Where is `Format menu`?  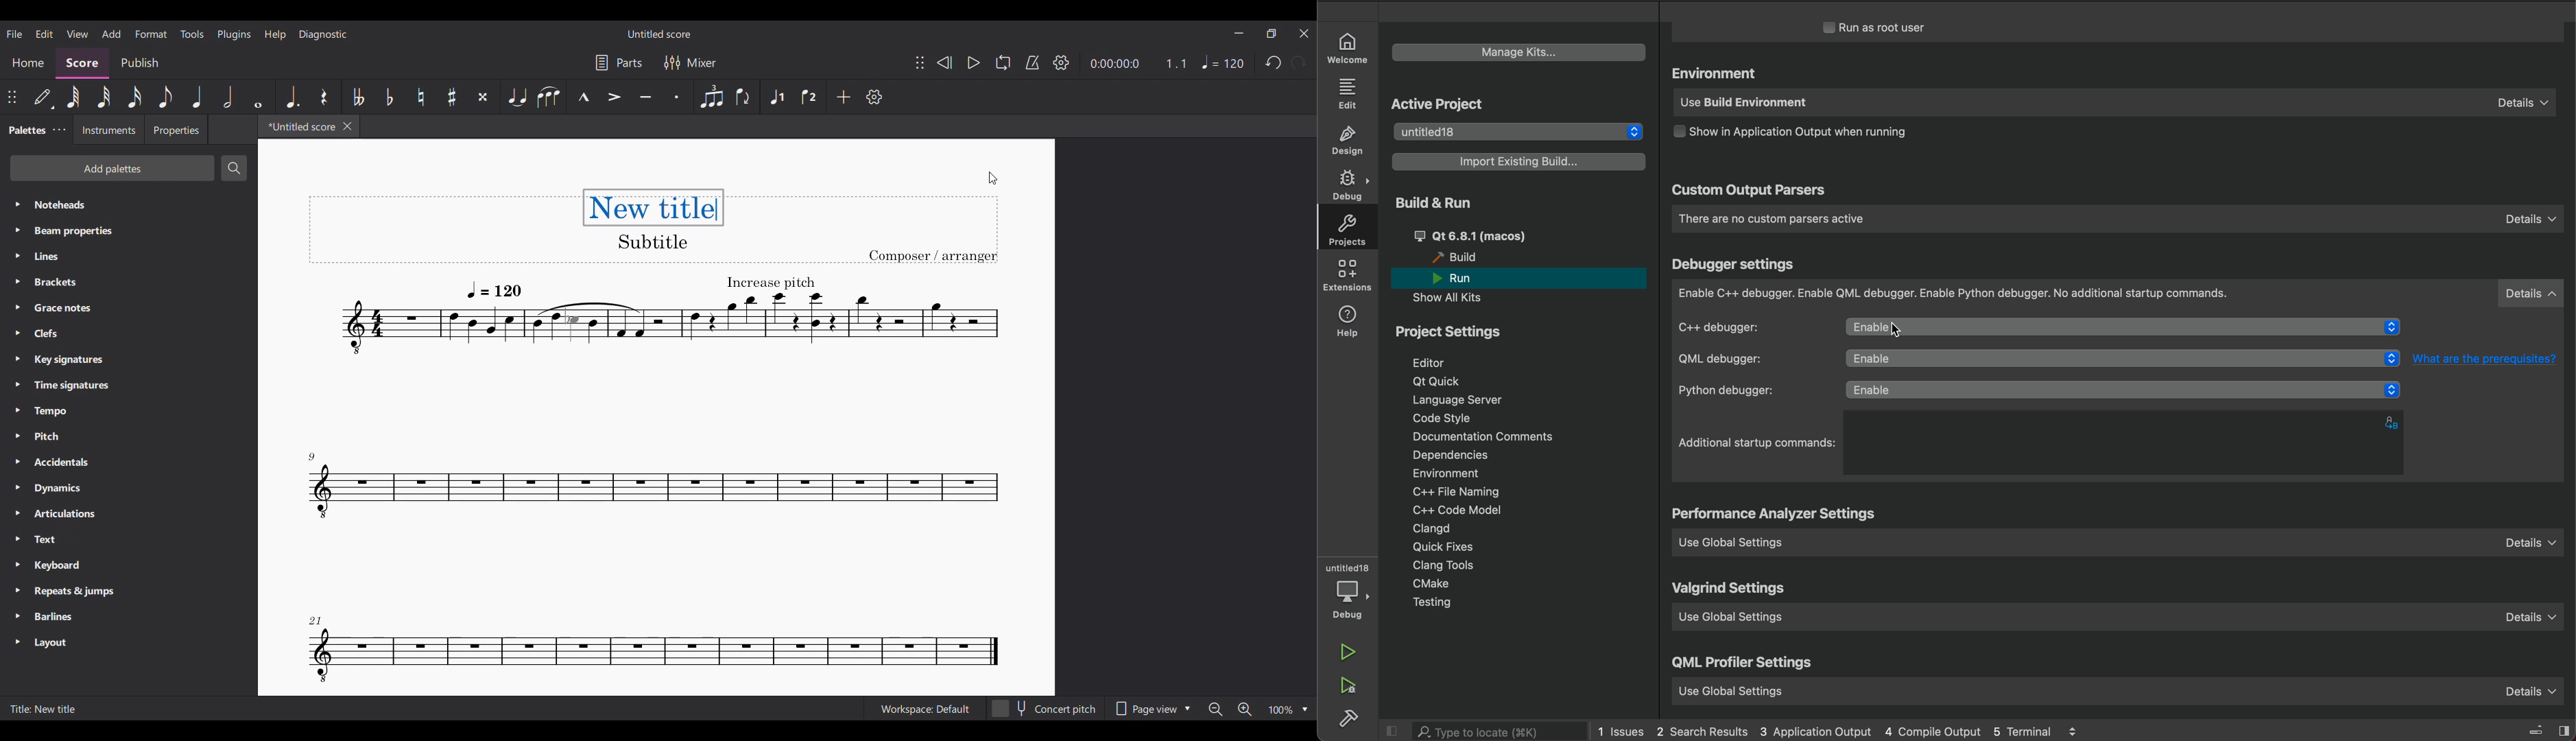
Format menu is located at coordinates (151, 34).